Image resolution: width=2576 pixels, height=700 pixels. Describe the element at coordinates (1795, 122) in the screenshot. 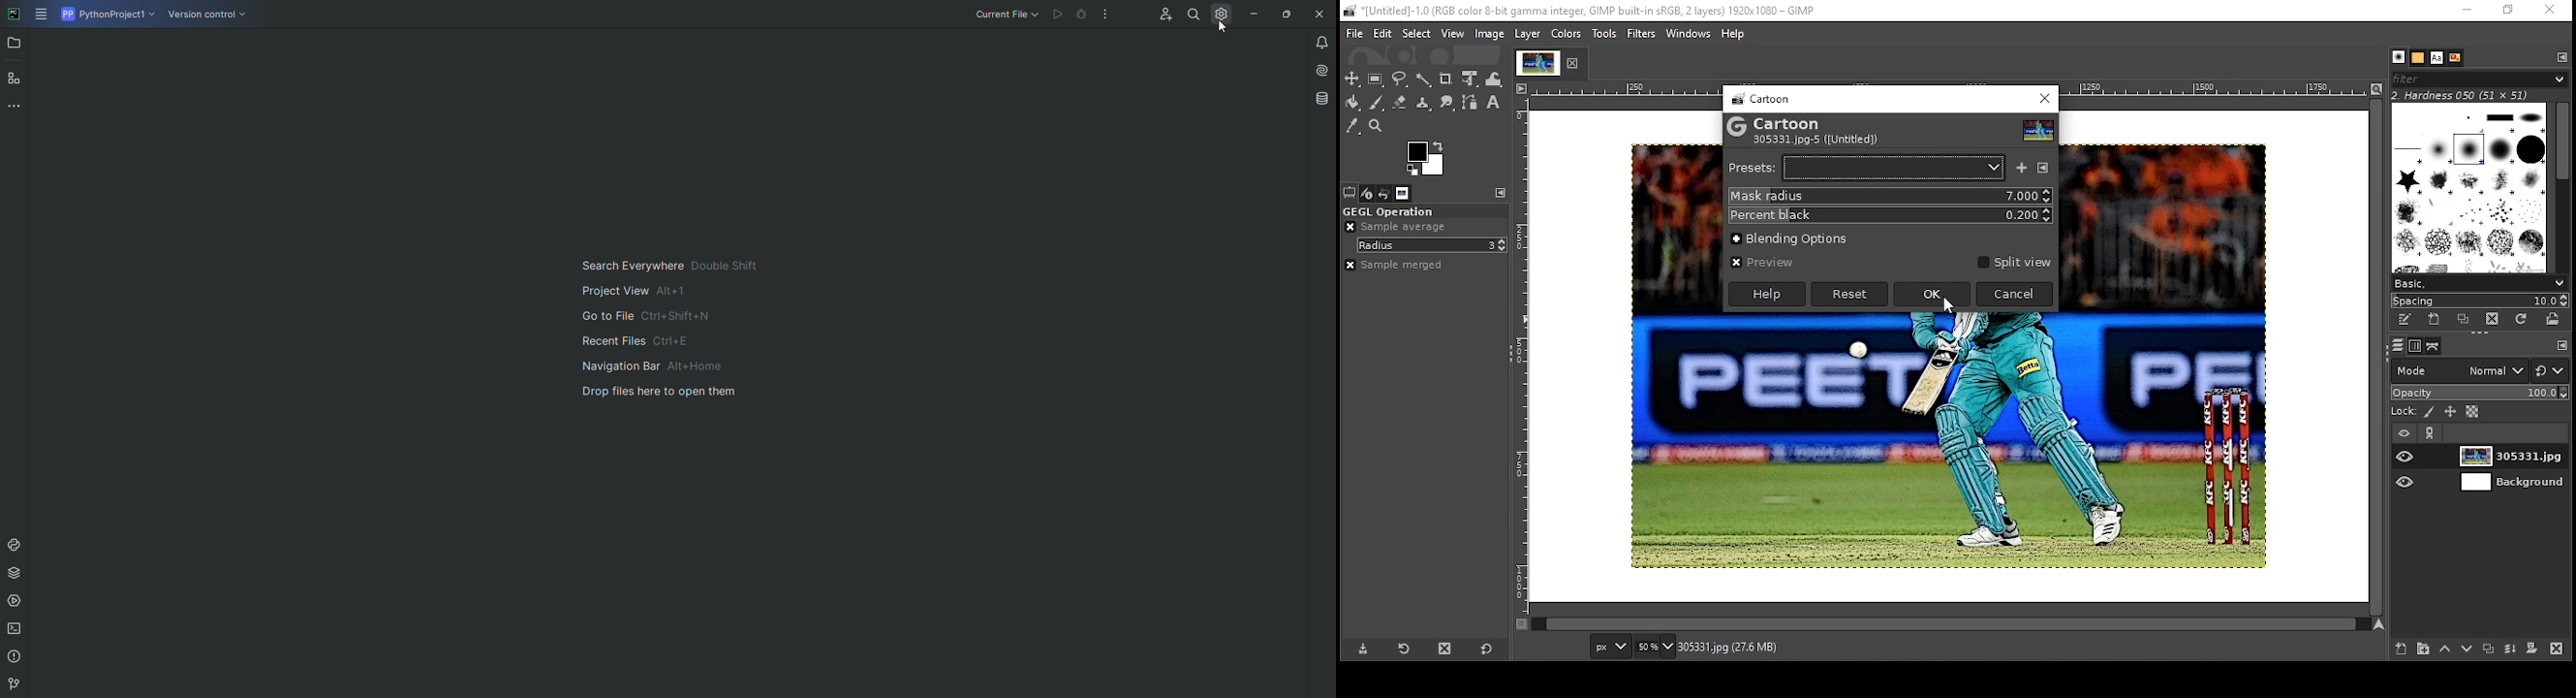

I see `cartoon` at that location.